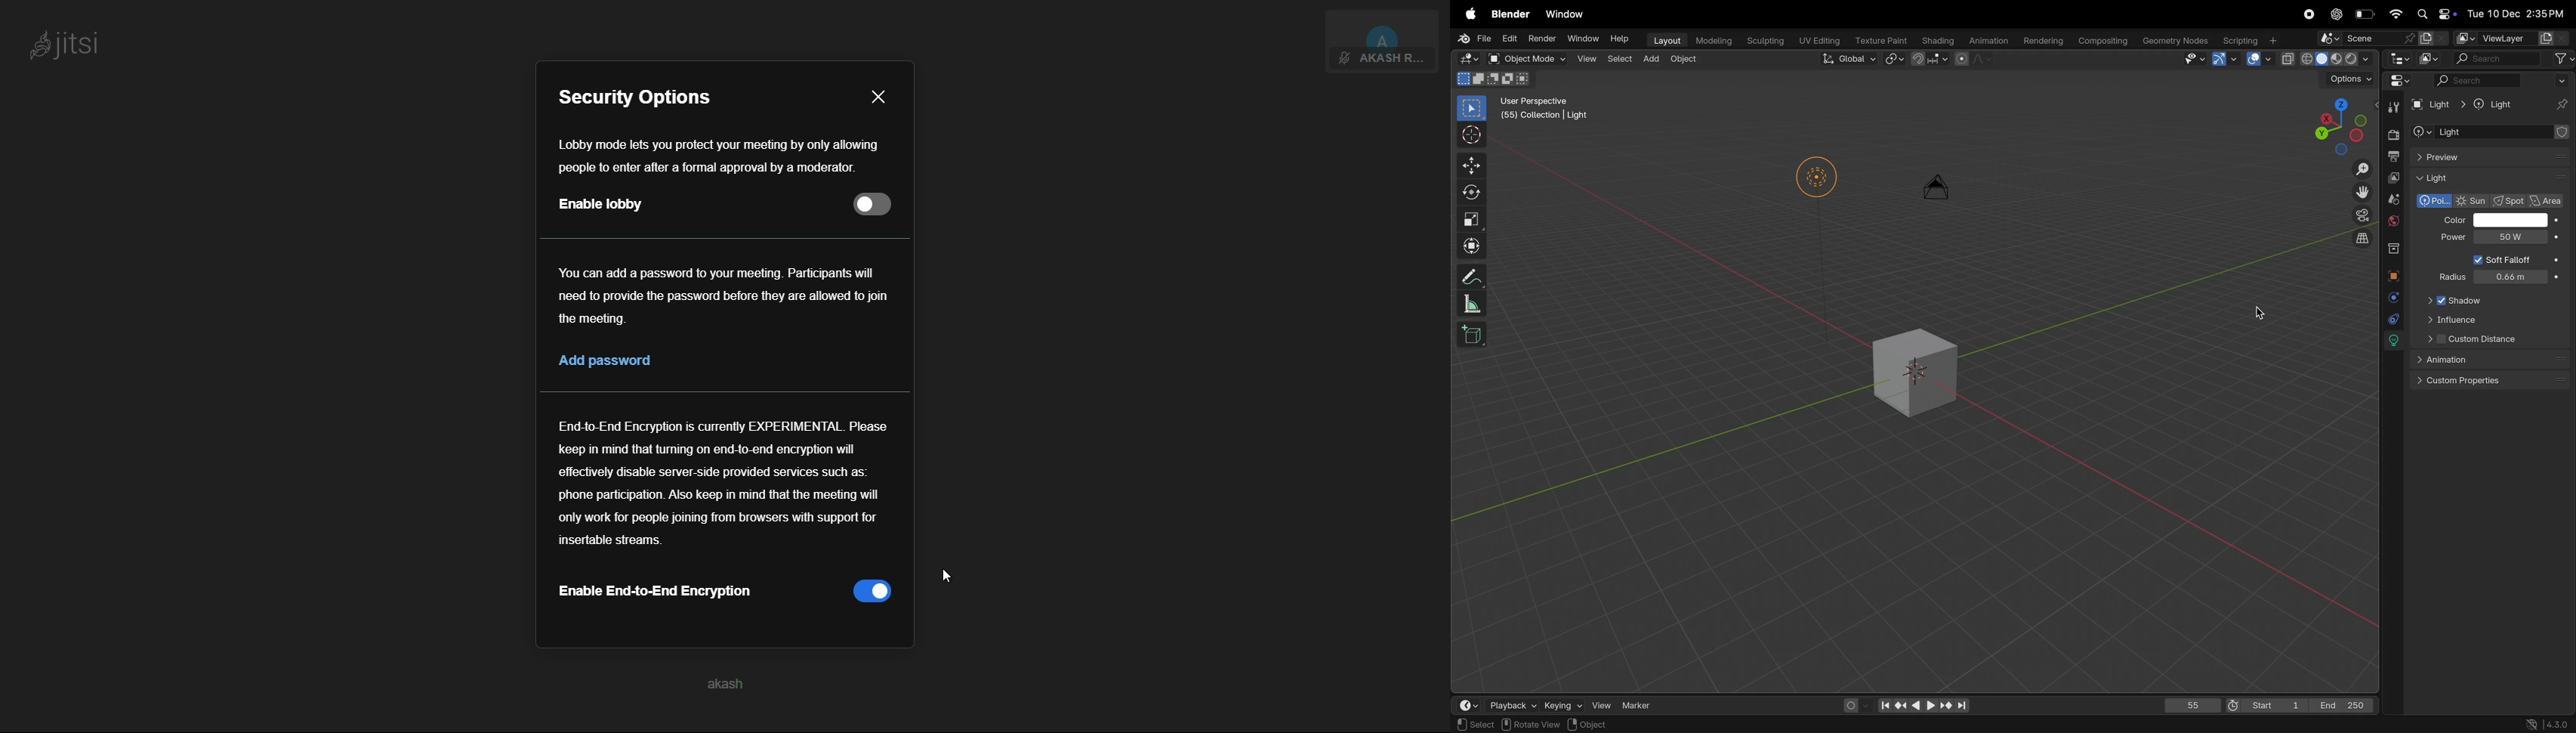  I want to click on enable end to end encryption, so click(654, 592).